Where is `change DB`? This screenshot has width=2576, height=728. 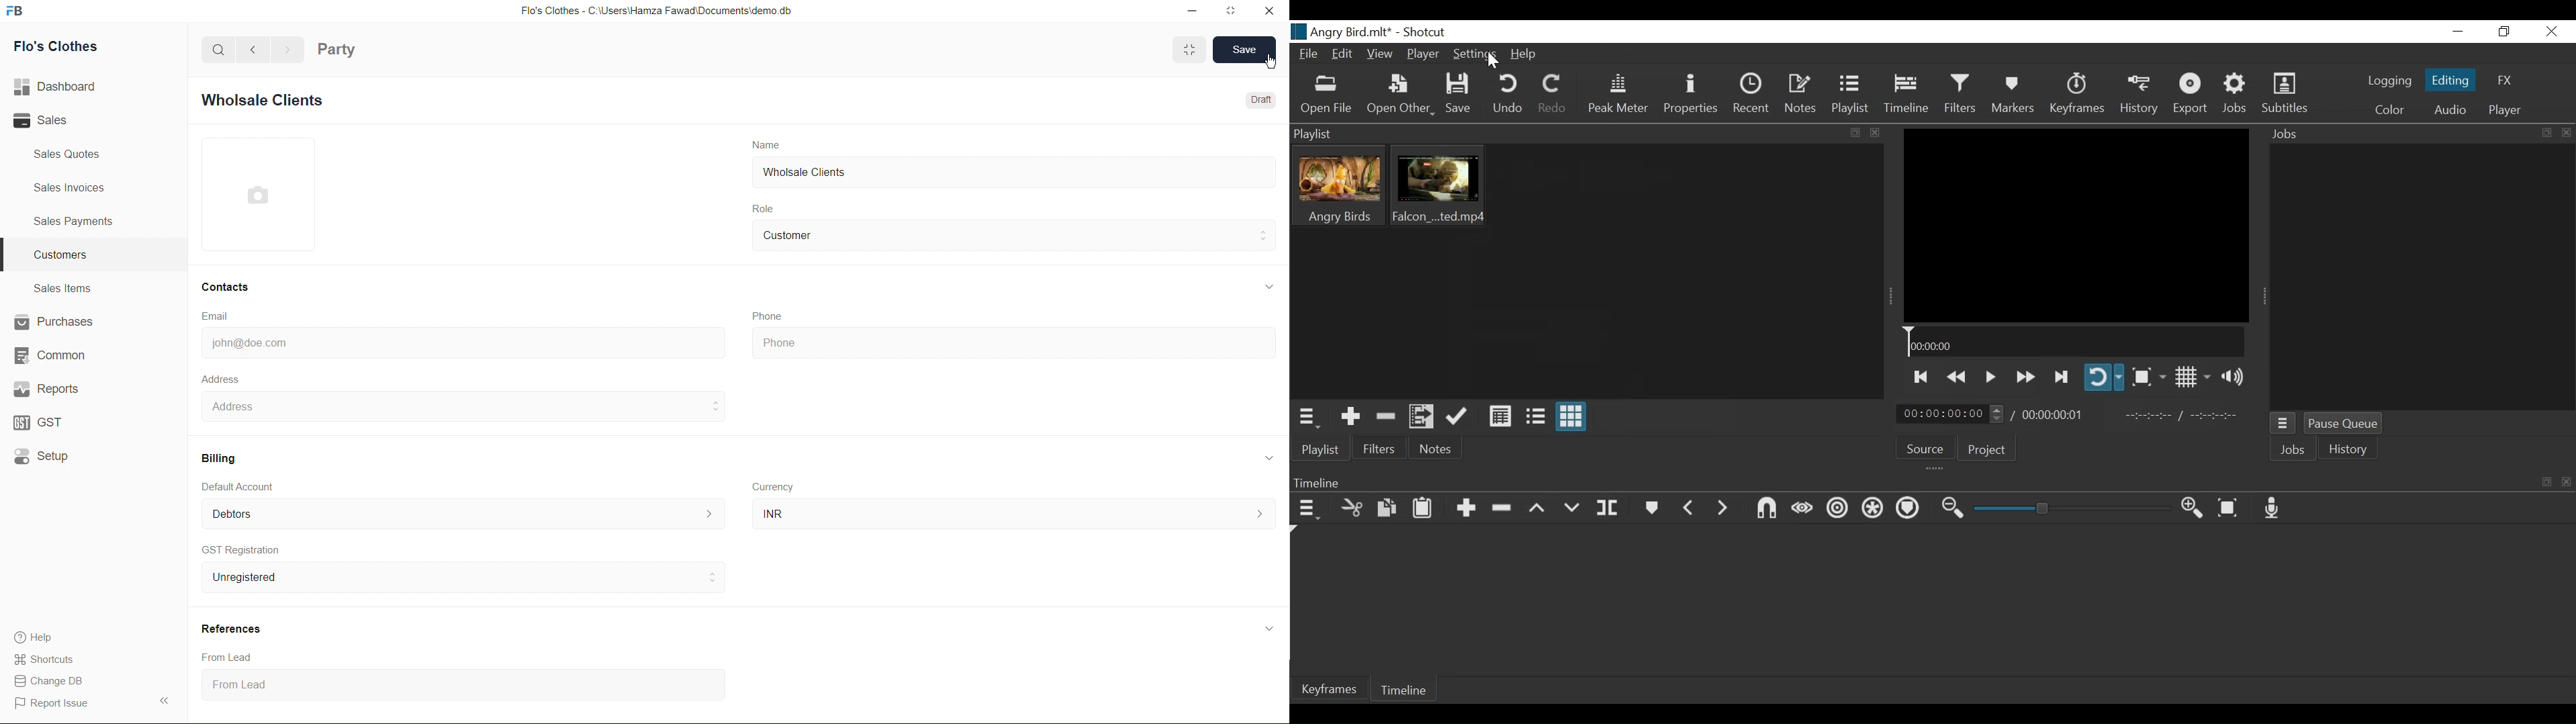
change DB is located at coordinates (49, 680).